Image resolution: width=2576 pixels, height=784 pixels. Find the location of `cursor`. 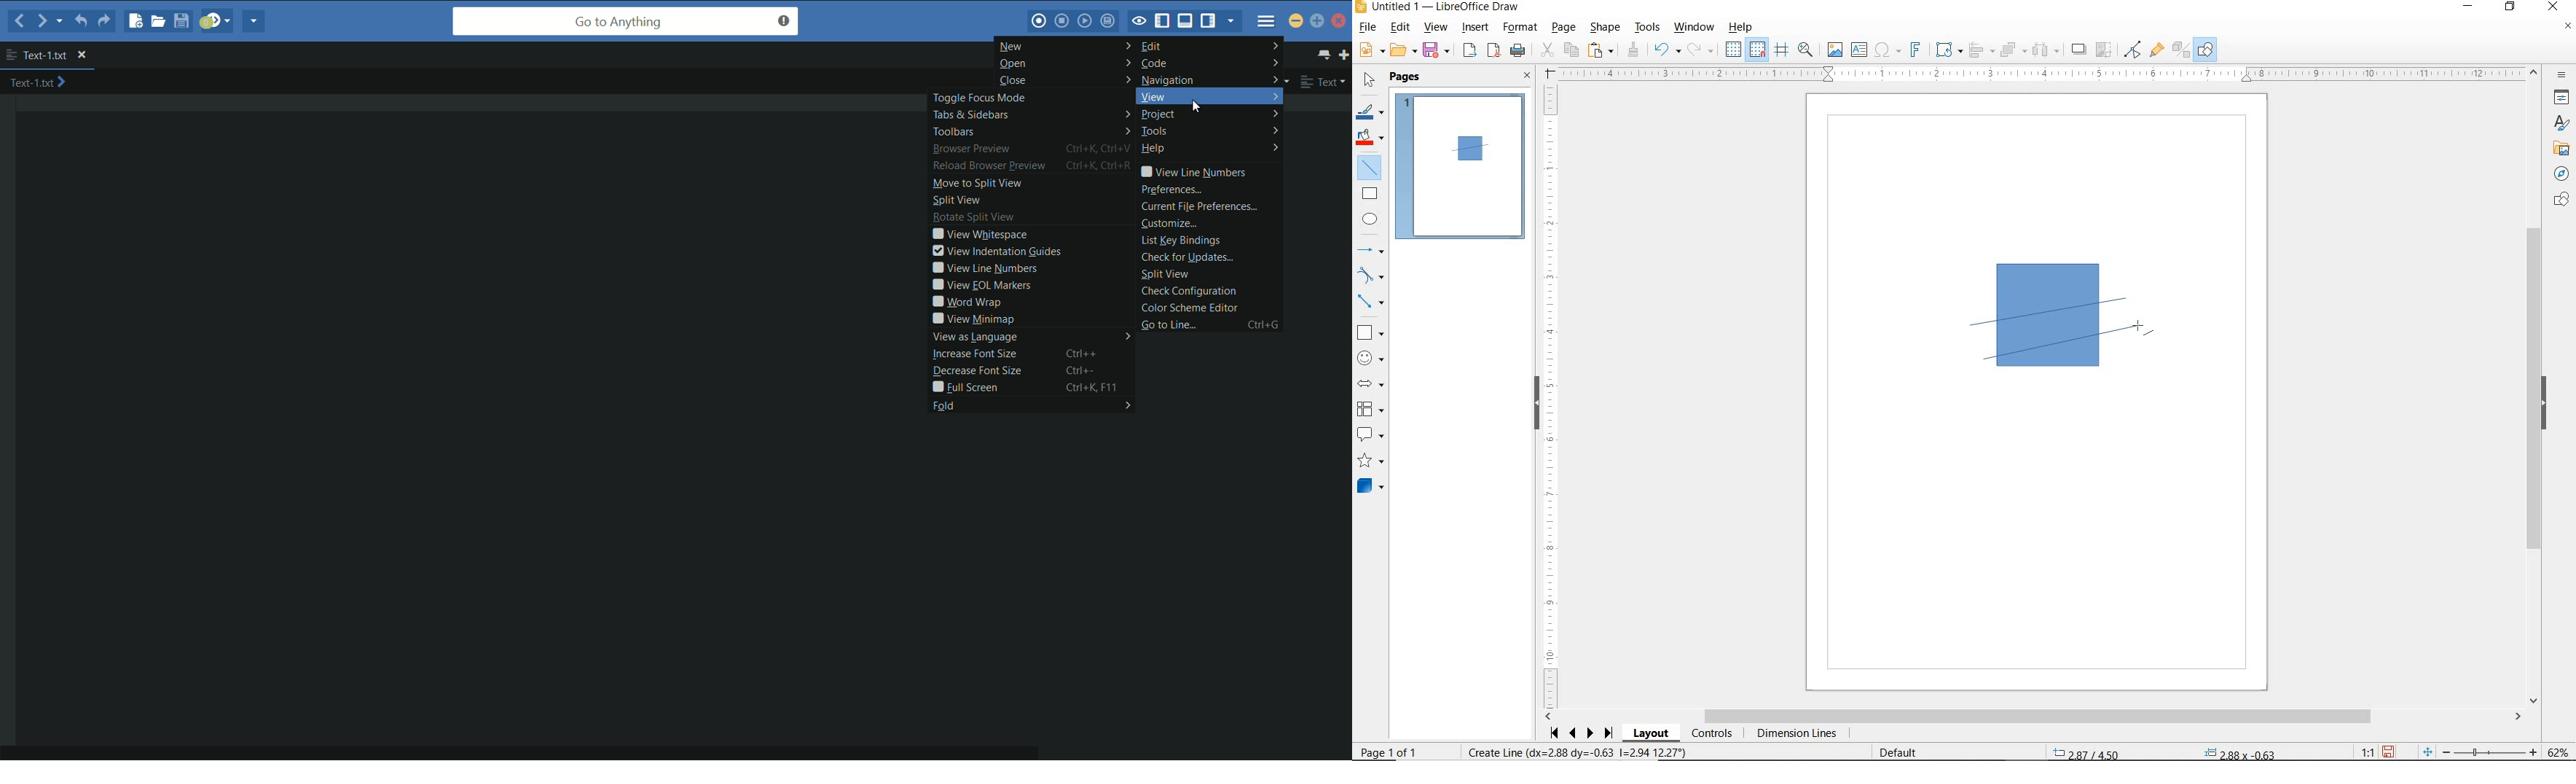

cursor is located at coordinates (1199, 108).